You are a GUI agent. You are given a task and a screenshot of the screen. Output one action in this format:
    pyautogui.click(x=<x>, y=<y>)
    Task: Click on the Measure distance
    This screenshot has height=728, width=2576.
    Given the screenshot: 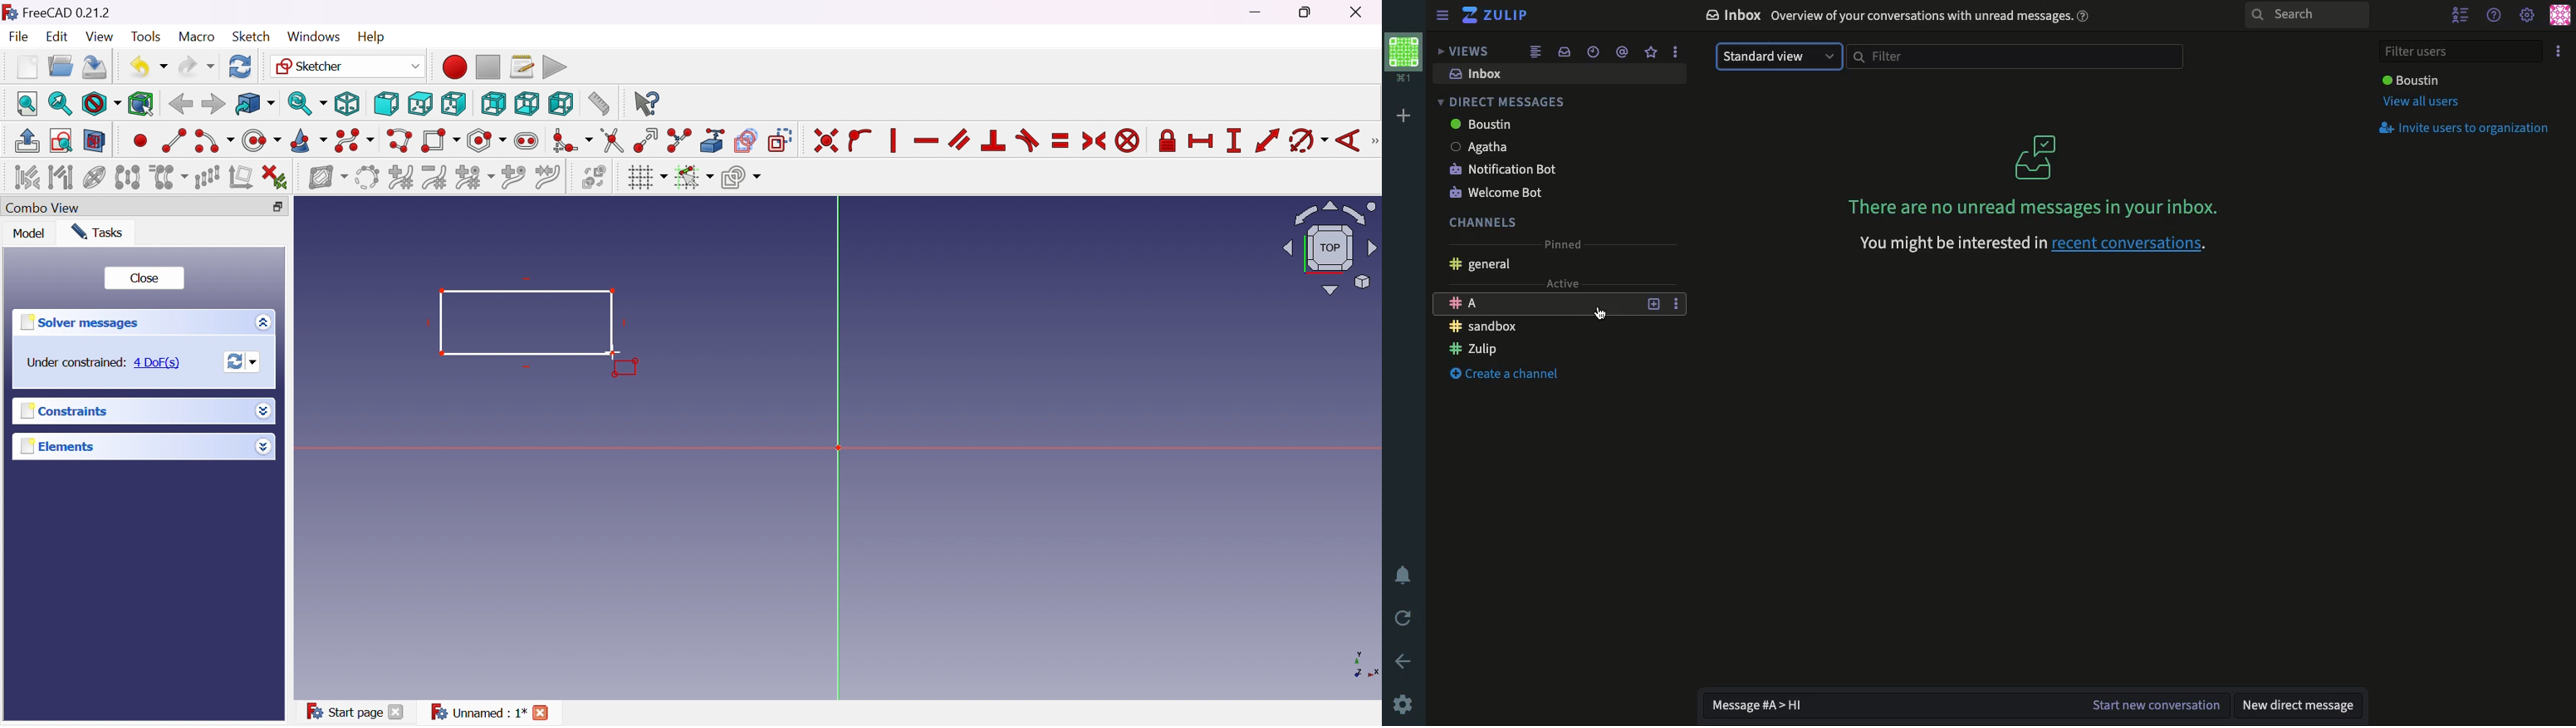 What is the action you would take?
    pyautogui.click(x=598, y=104)
    